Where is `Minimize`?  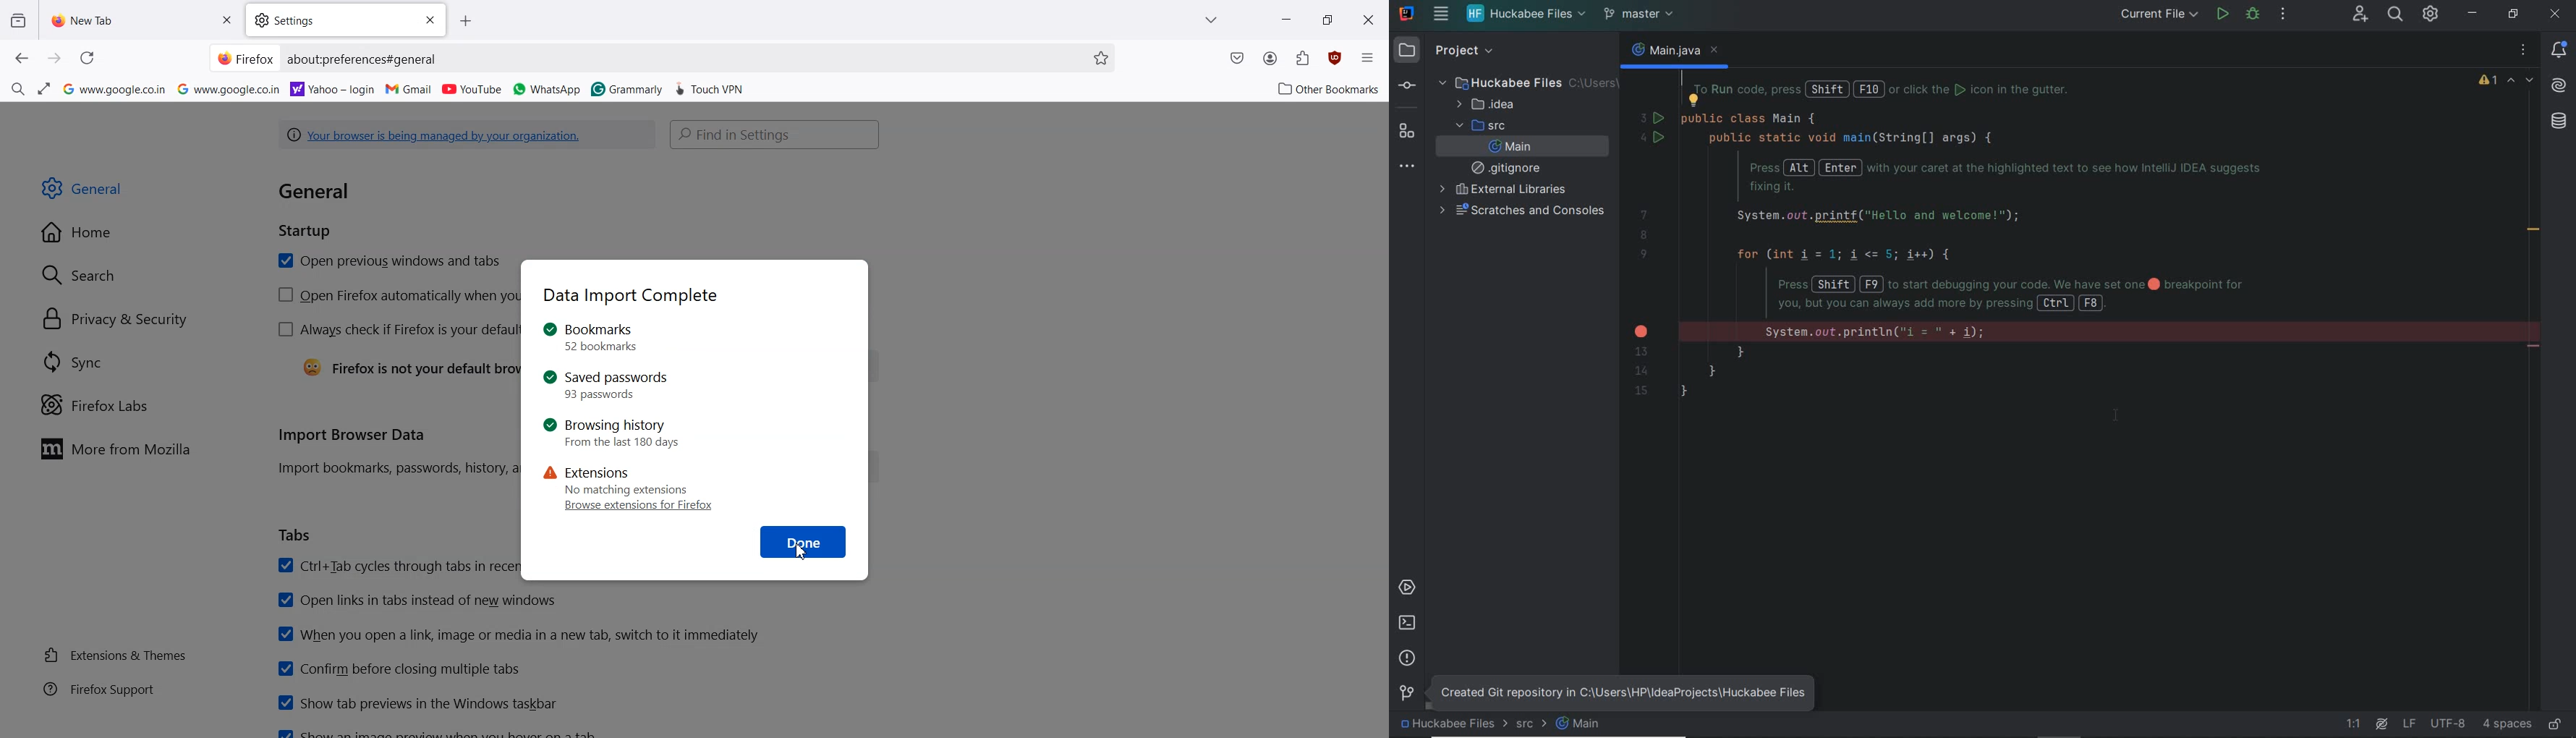
Minimize is located at coordinates (1286, 18).